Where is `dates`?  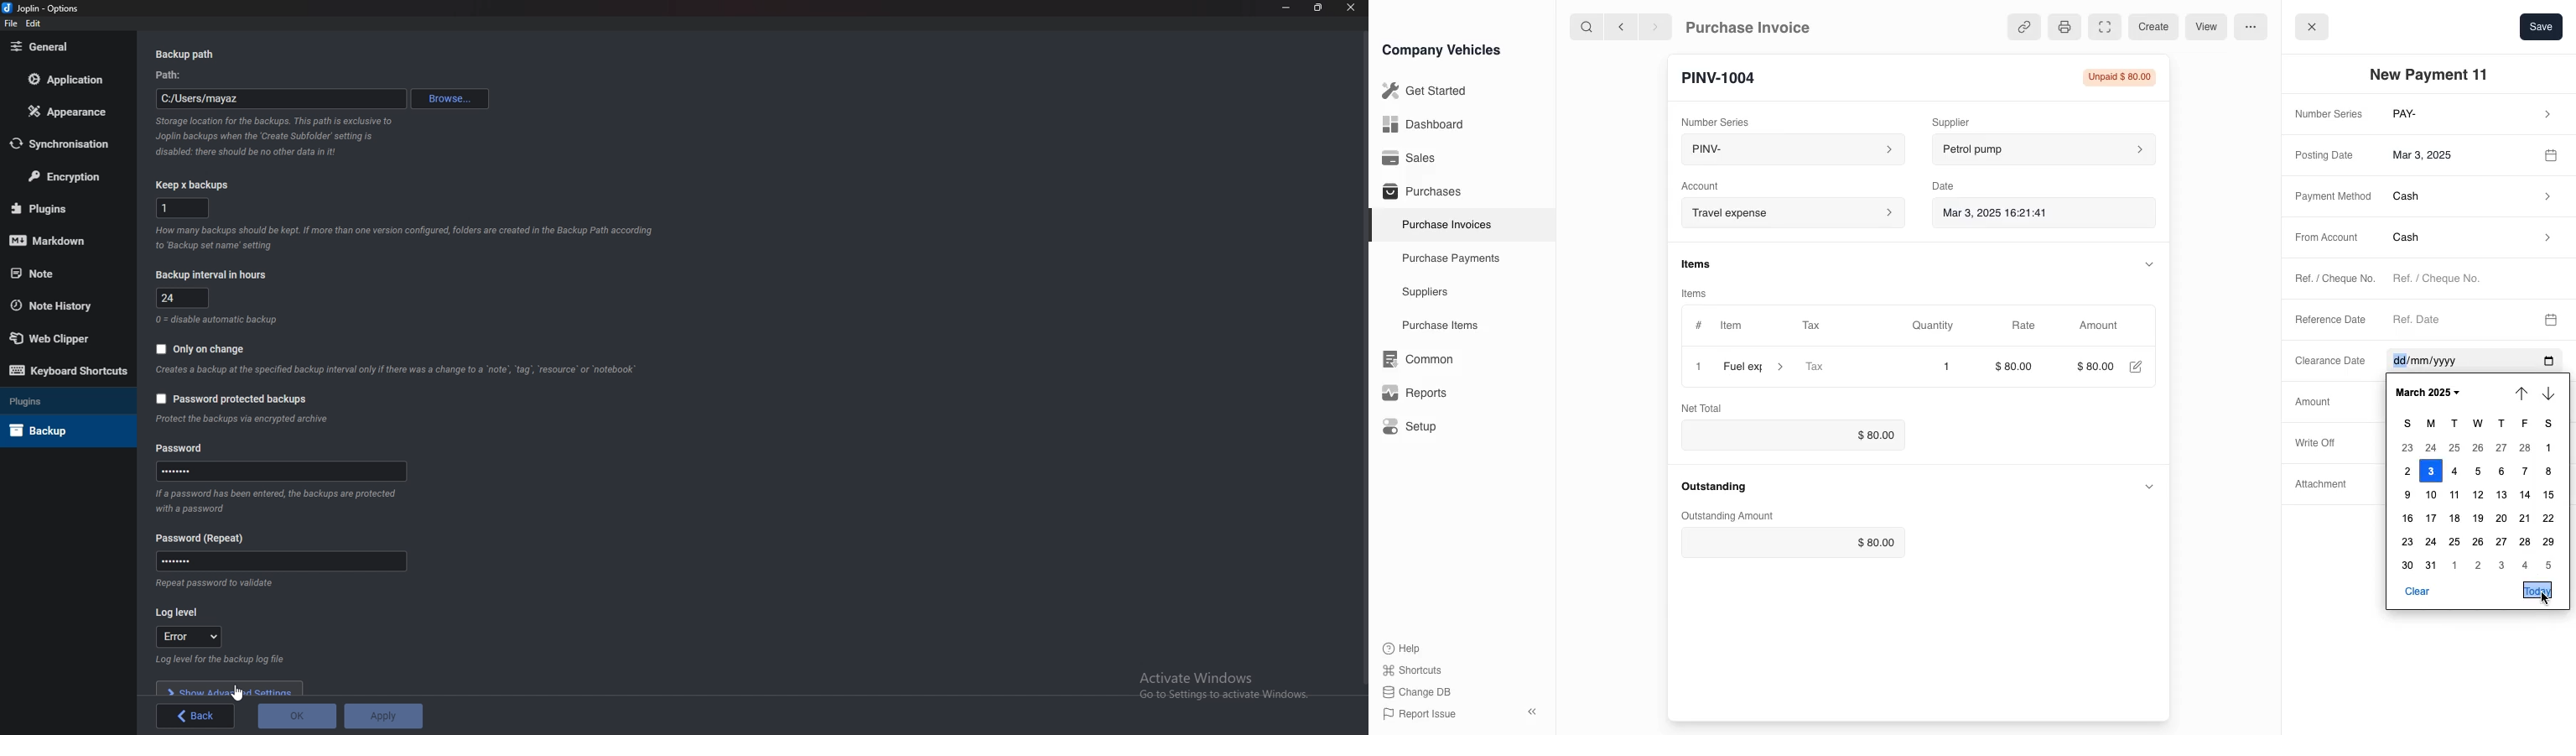 dates is located at coordinates (2478, 507).